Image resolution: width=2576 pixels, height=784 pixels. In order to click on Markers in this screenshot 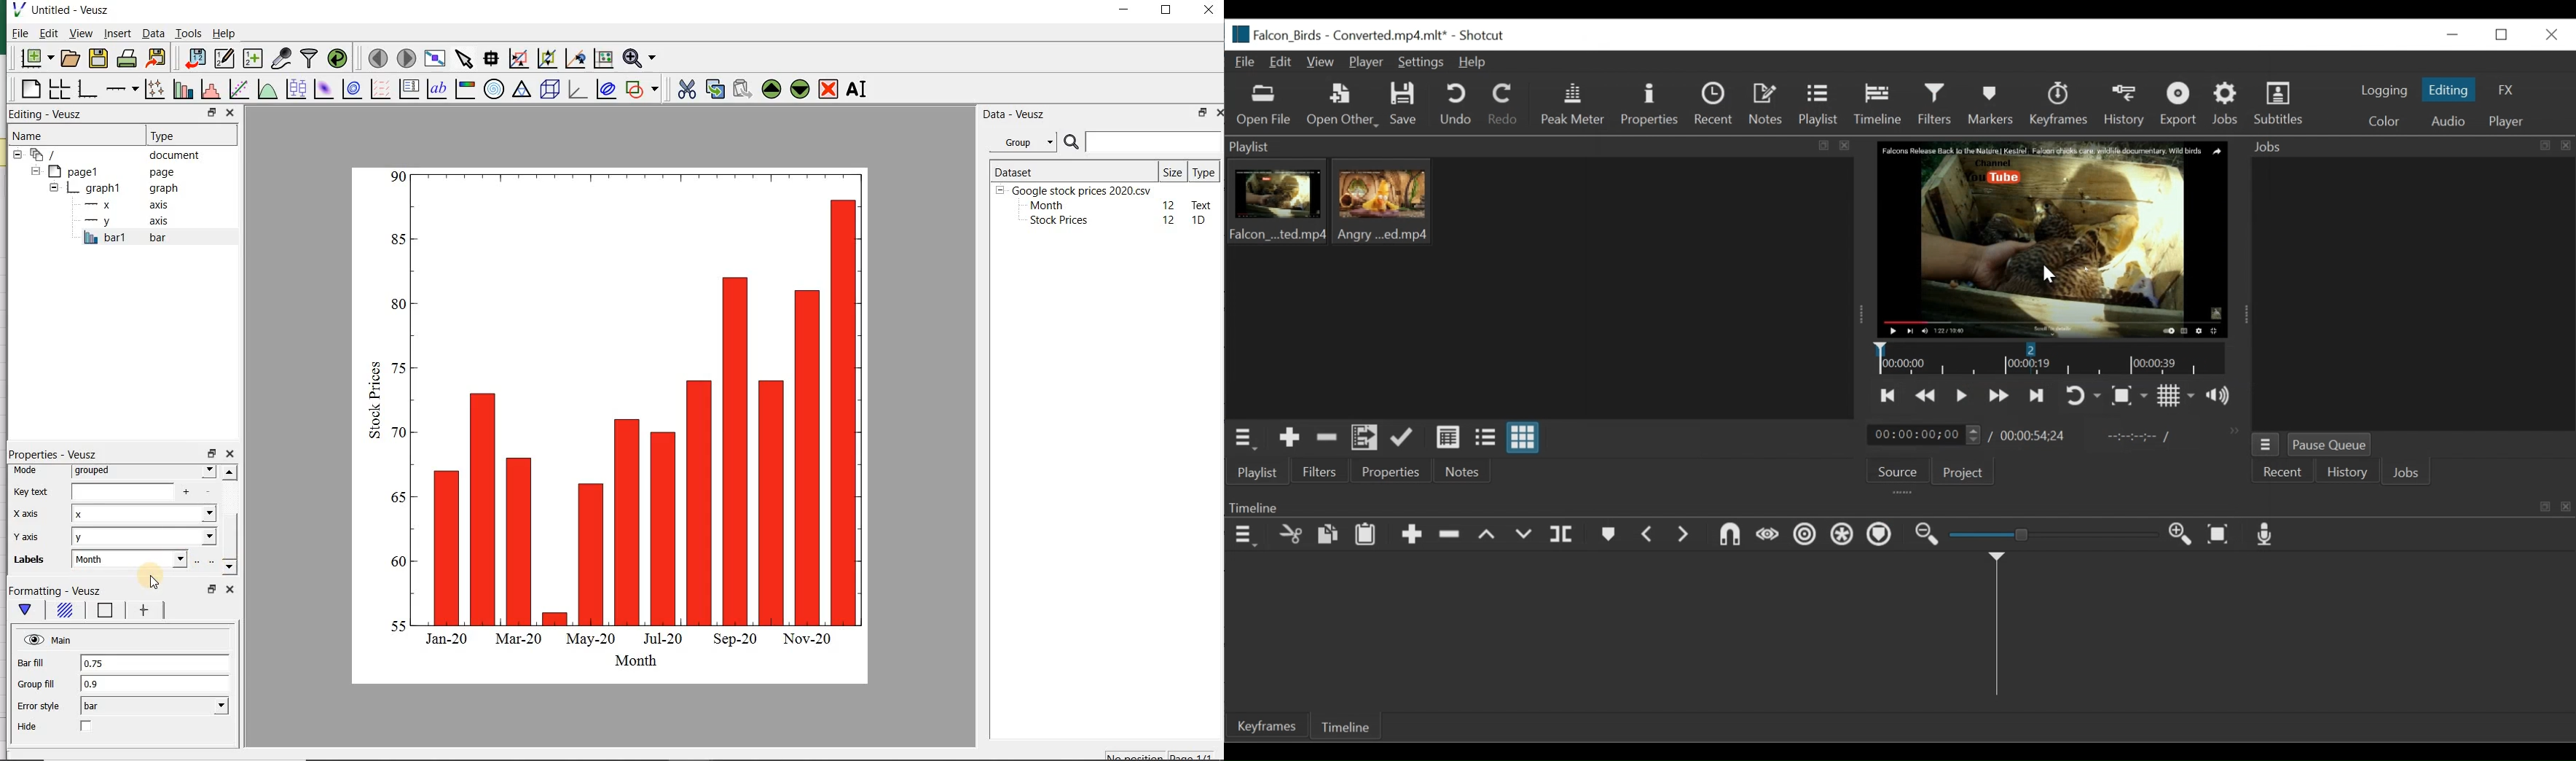, I will do `click(1610, 536)`.